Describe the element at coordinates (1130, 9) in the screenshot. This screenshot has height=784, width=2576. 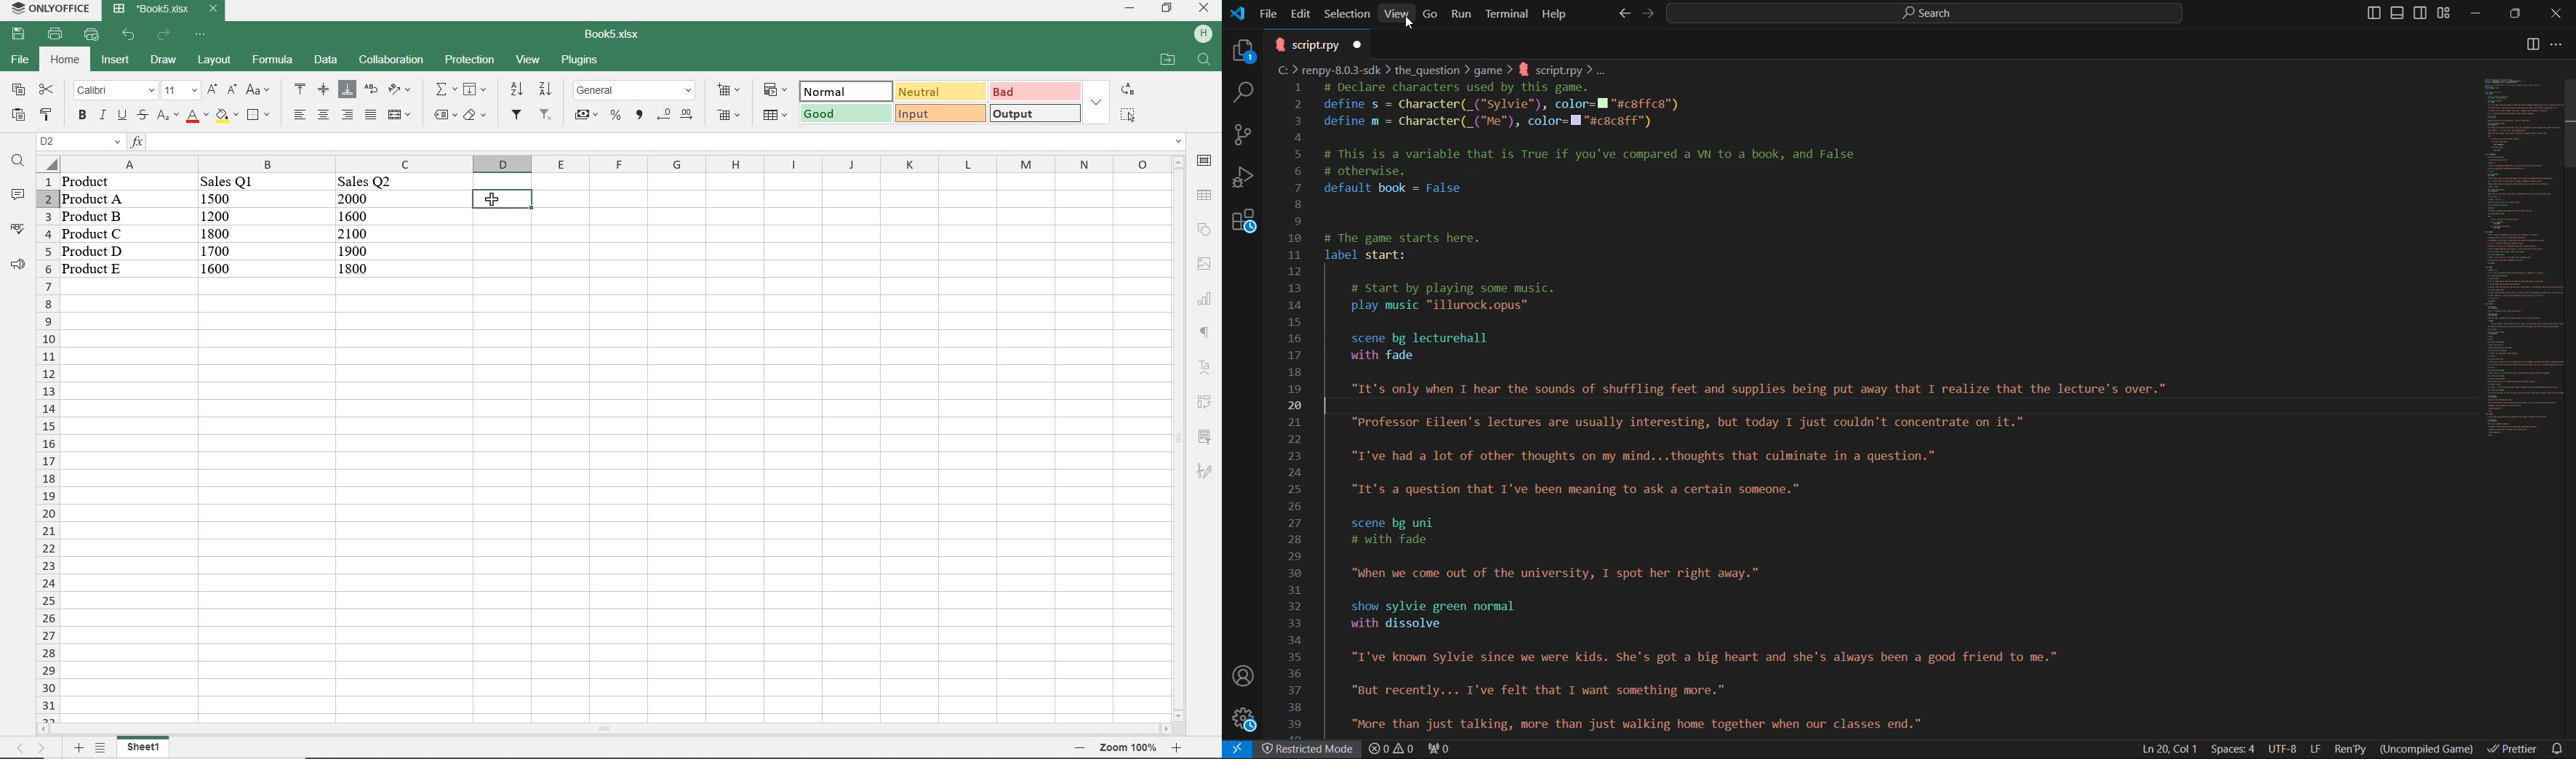
I see `minimize` at that location.